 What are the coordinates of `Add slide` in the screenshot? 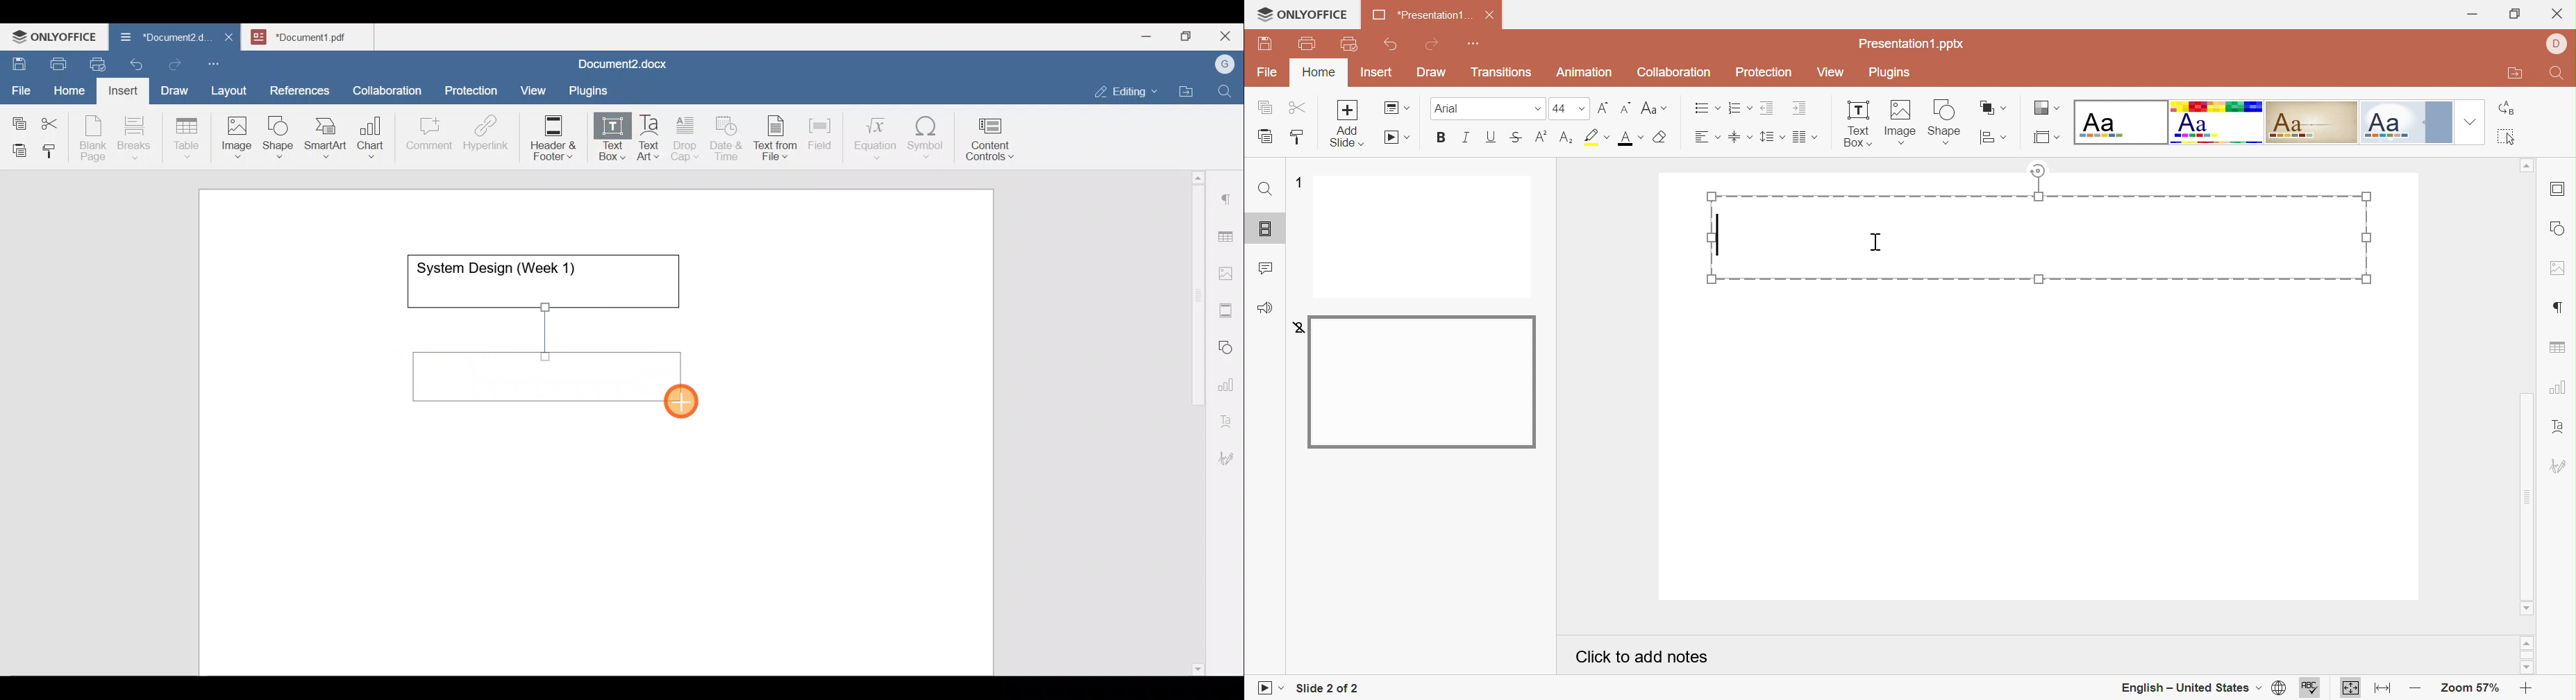 It's located at (1347, 110).